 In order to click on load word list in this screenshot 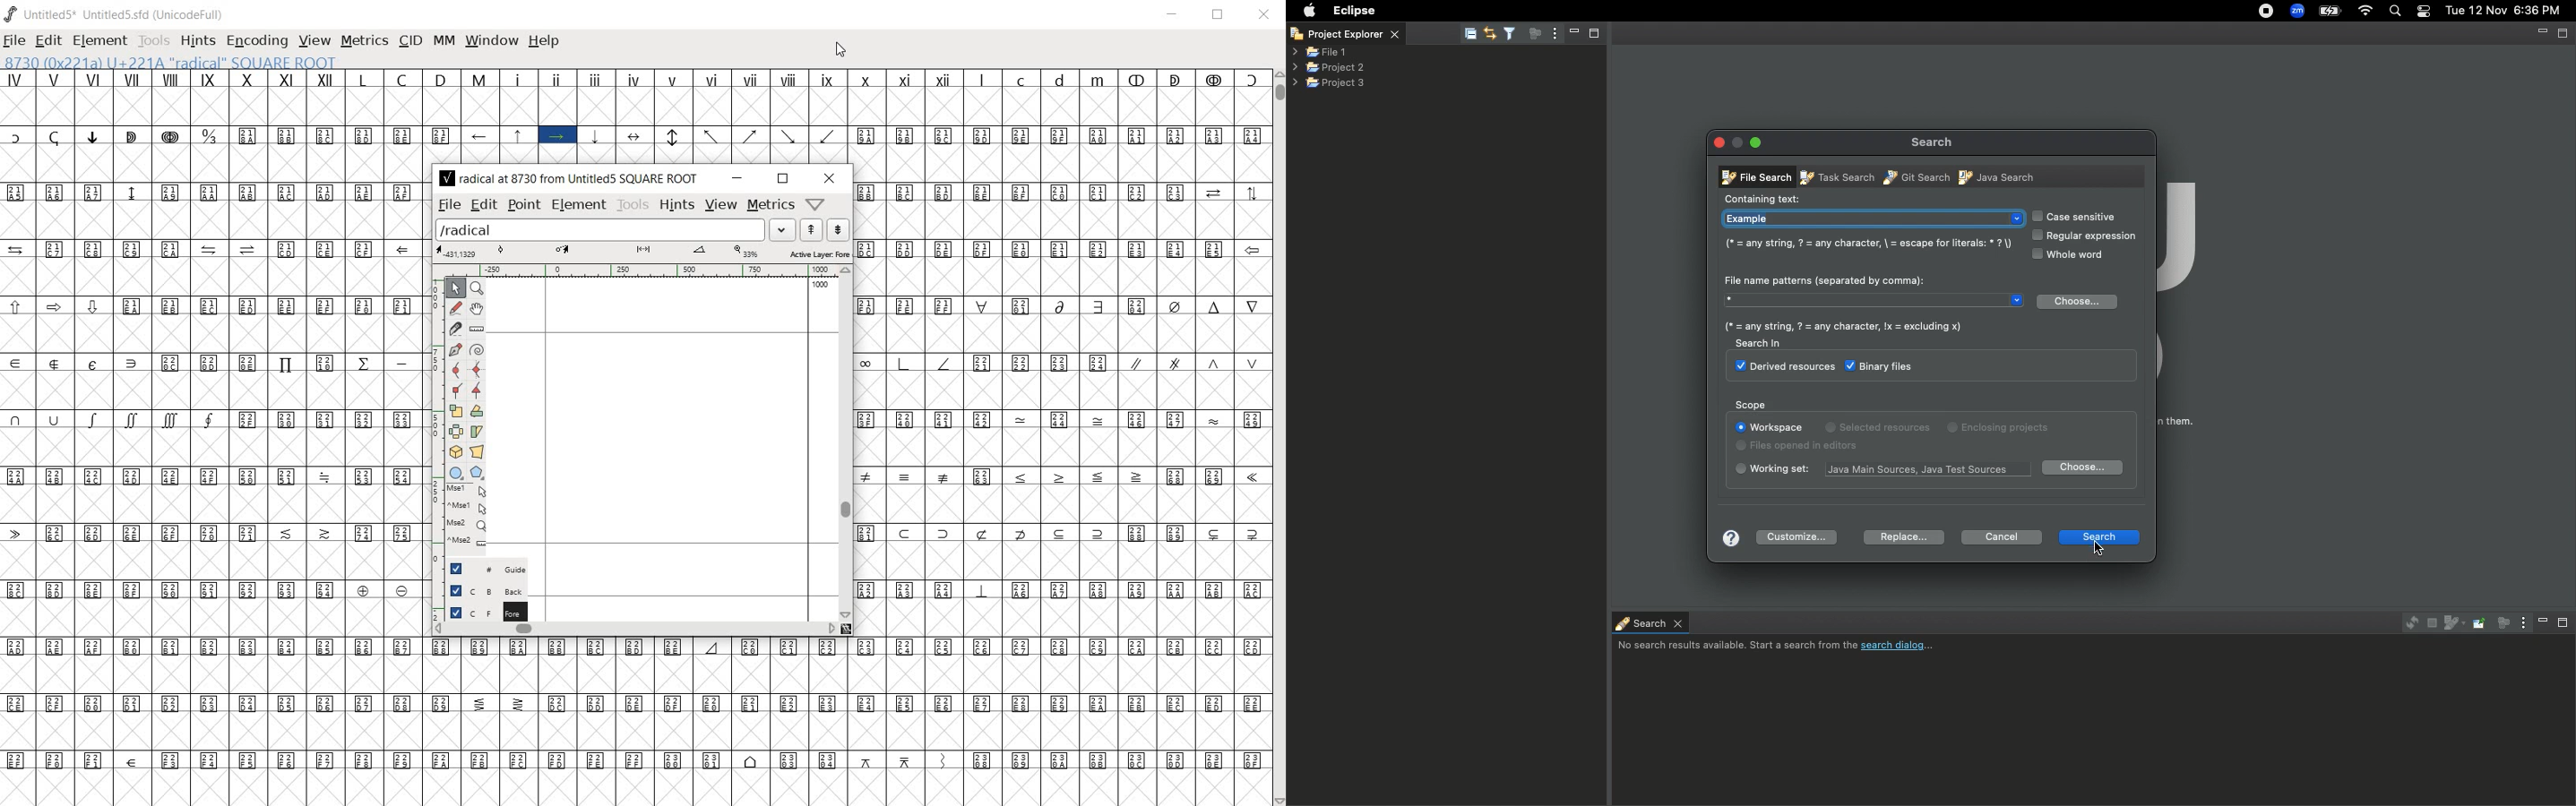, I will do `click(615, 229)`.